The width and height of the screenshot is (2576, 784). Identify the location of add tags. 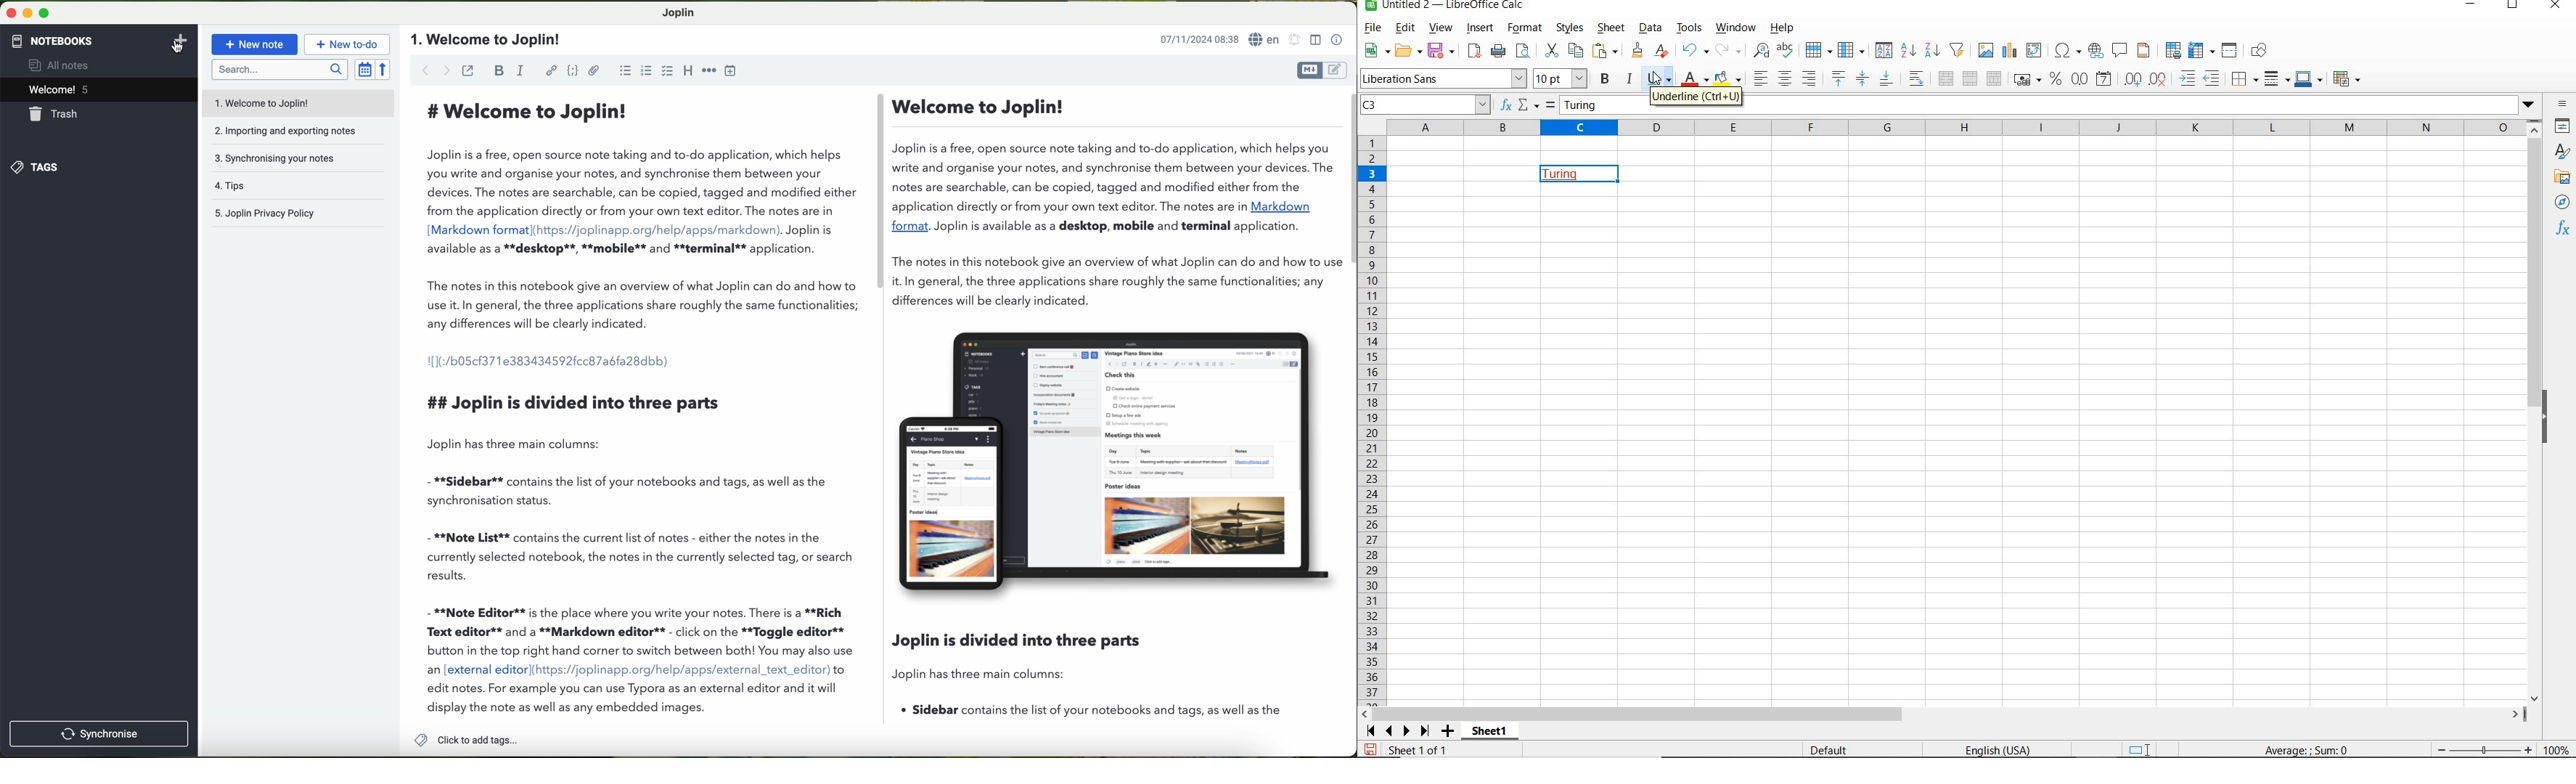
(466, 741).